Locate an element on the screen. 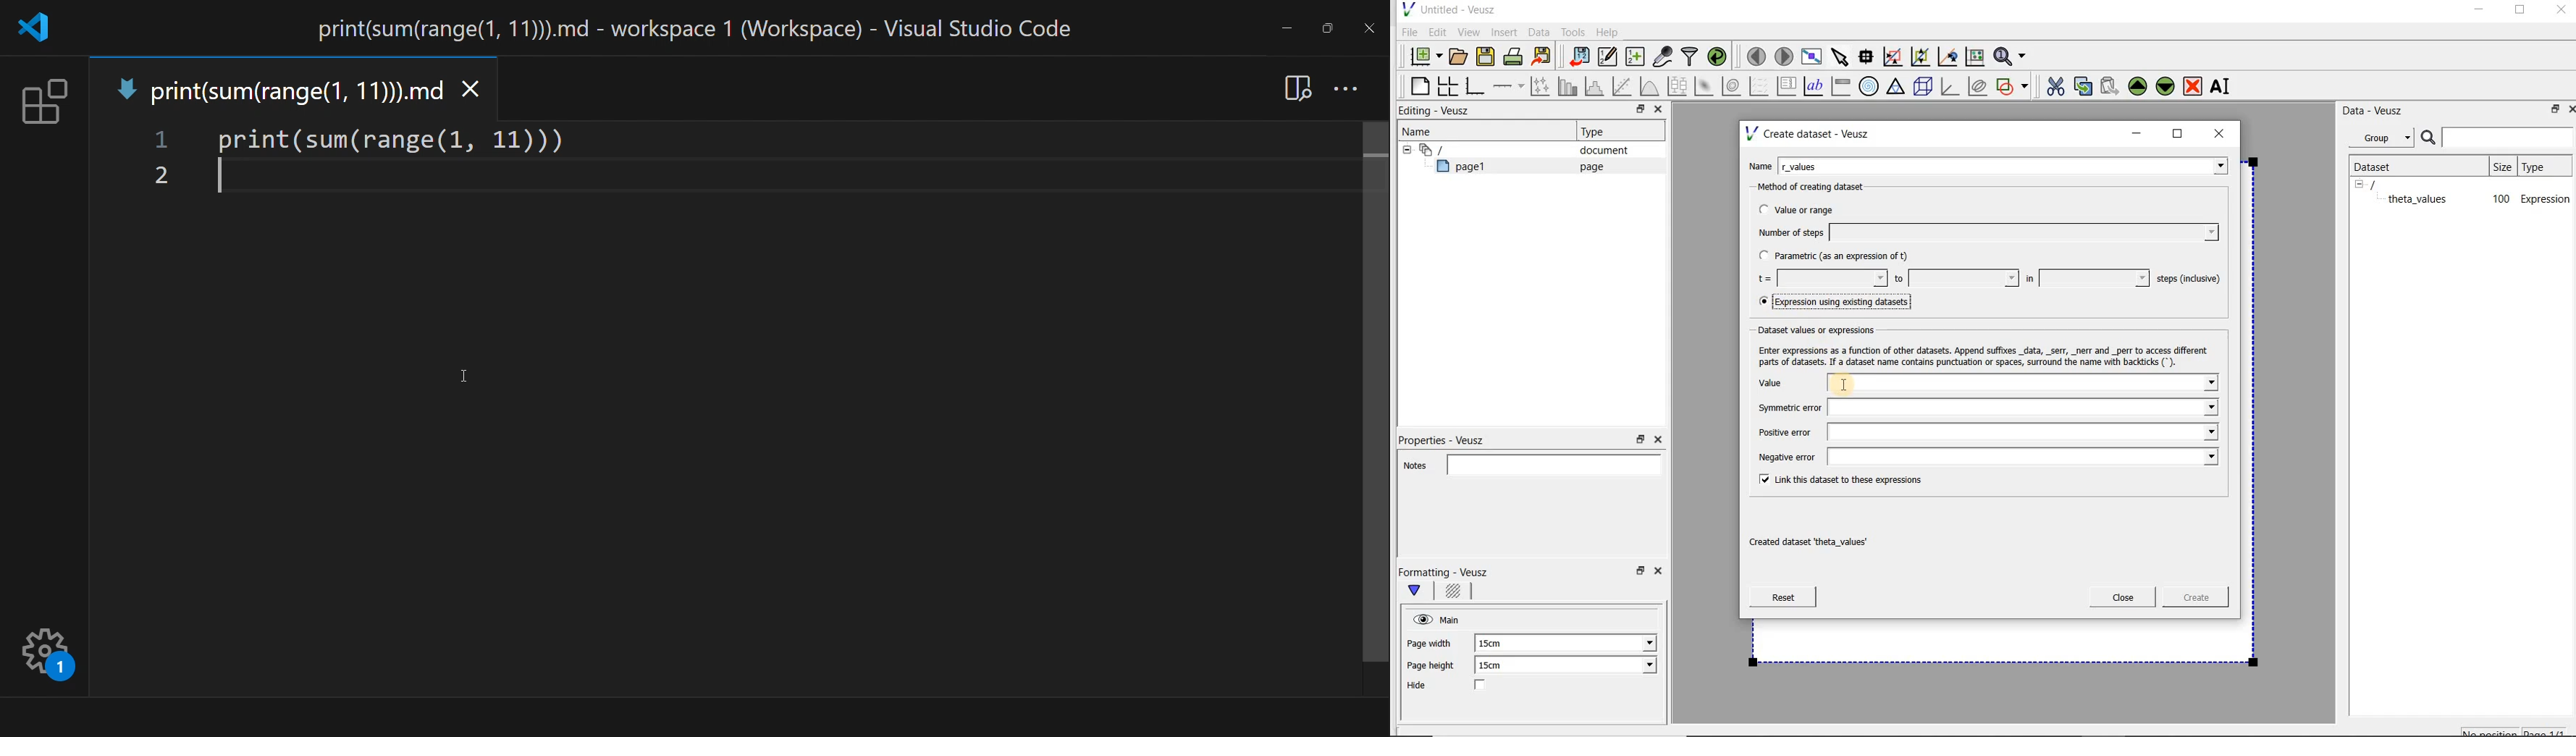  Name is located at coordinates (1421, 131).